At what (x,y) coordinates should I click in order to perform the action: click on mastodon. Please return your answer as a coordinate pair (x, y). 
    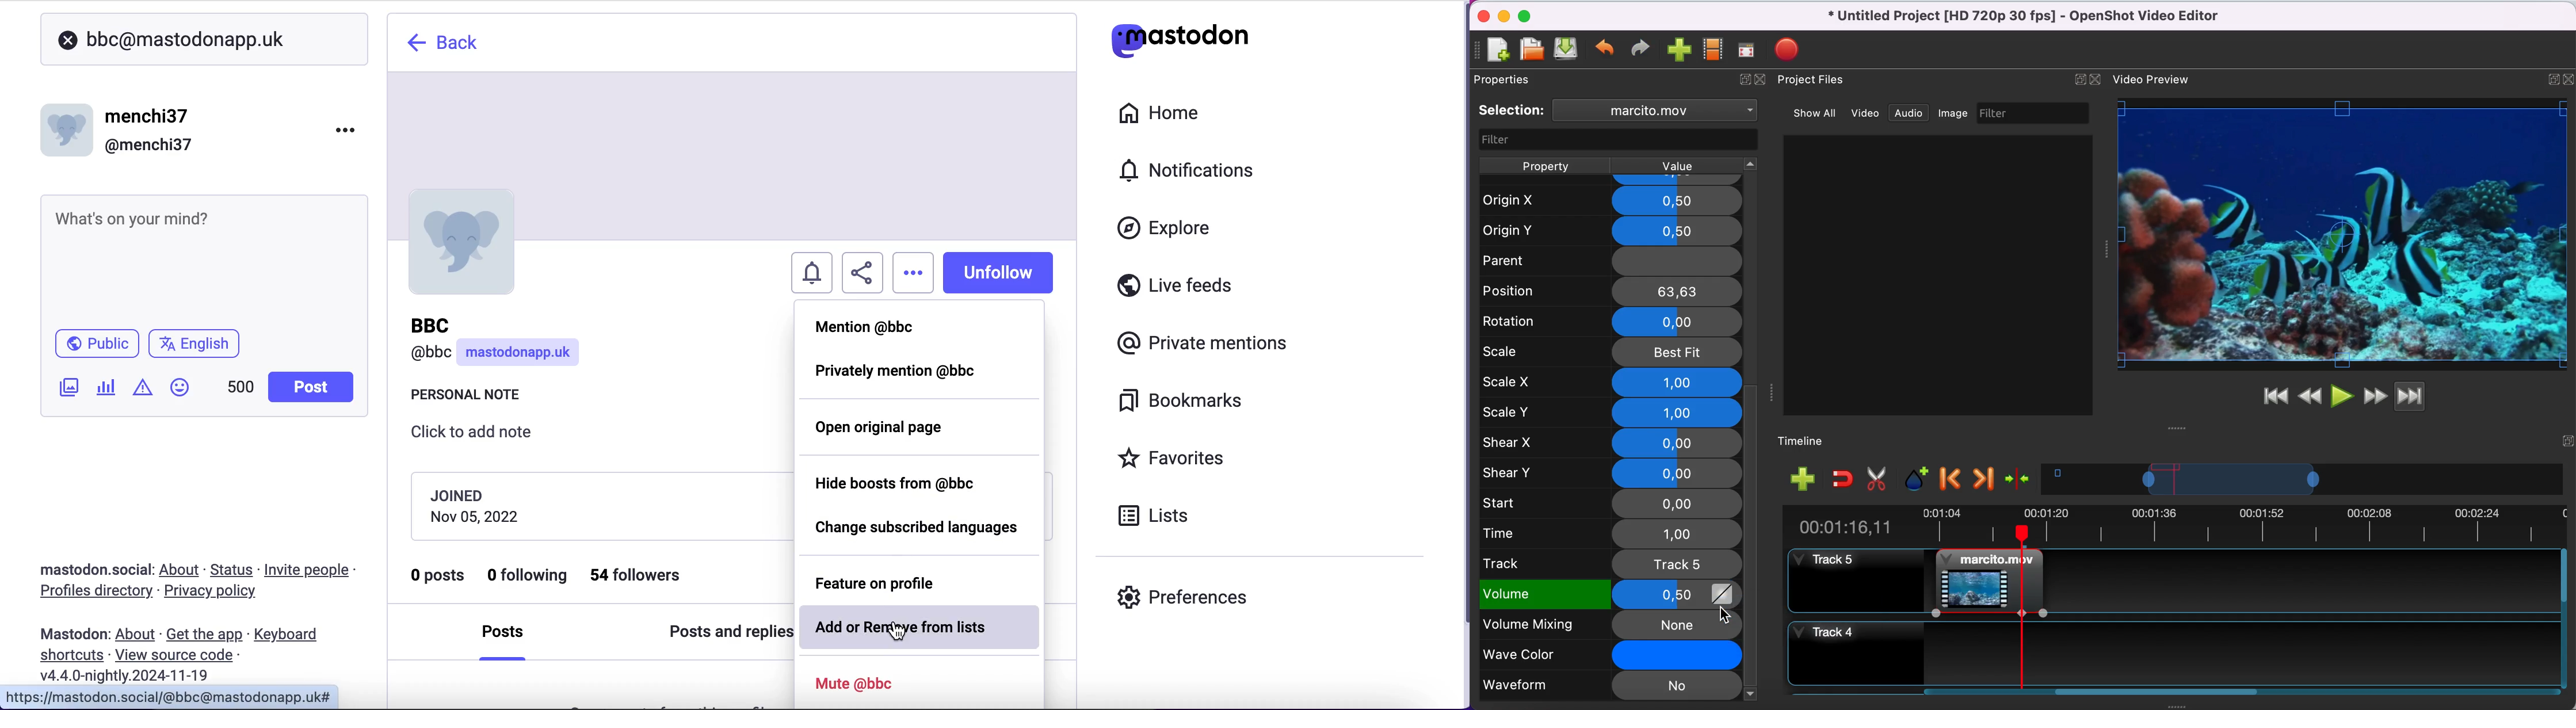
    Looking at the image, I should click on (74, 634).